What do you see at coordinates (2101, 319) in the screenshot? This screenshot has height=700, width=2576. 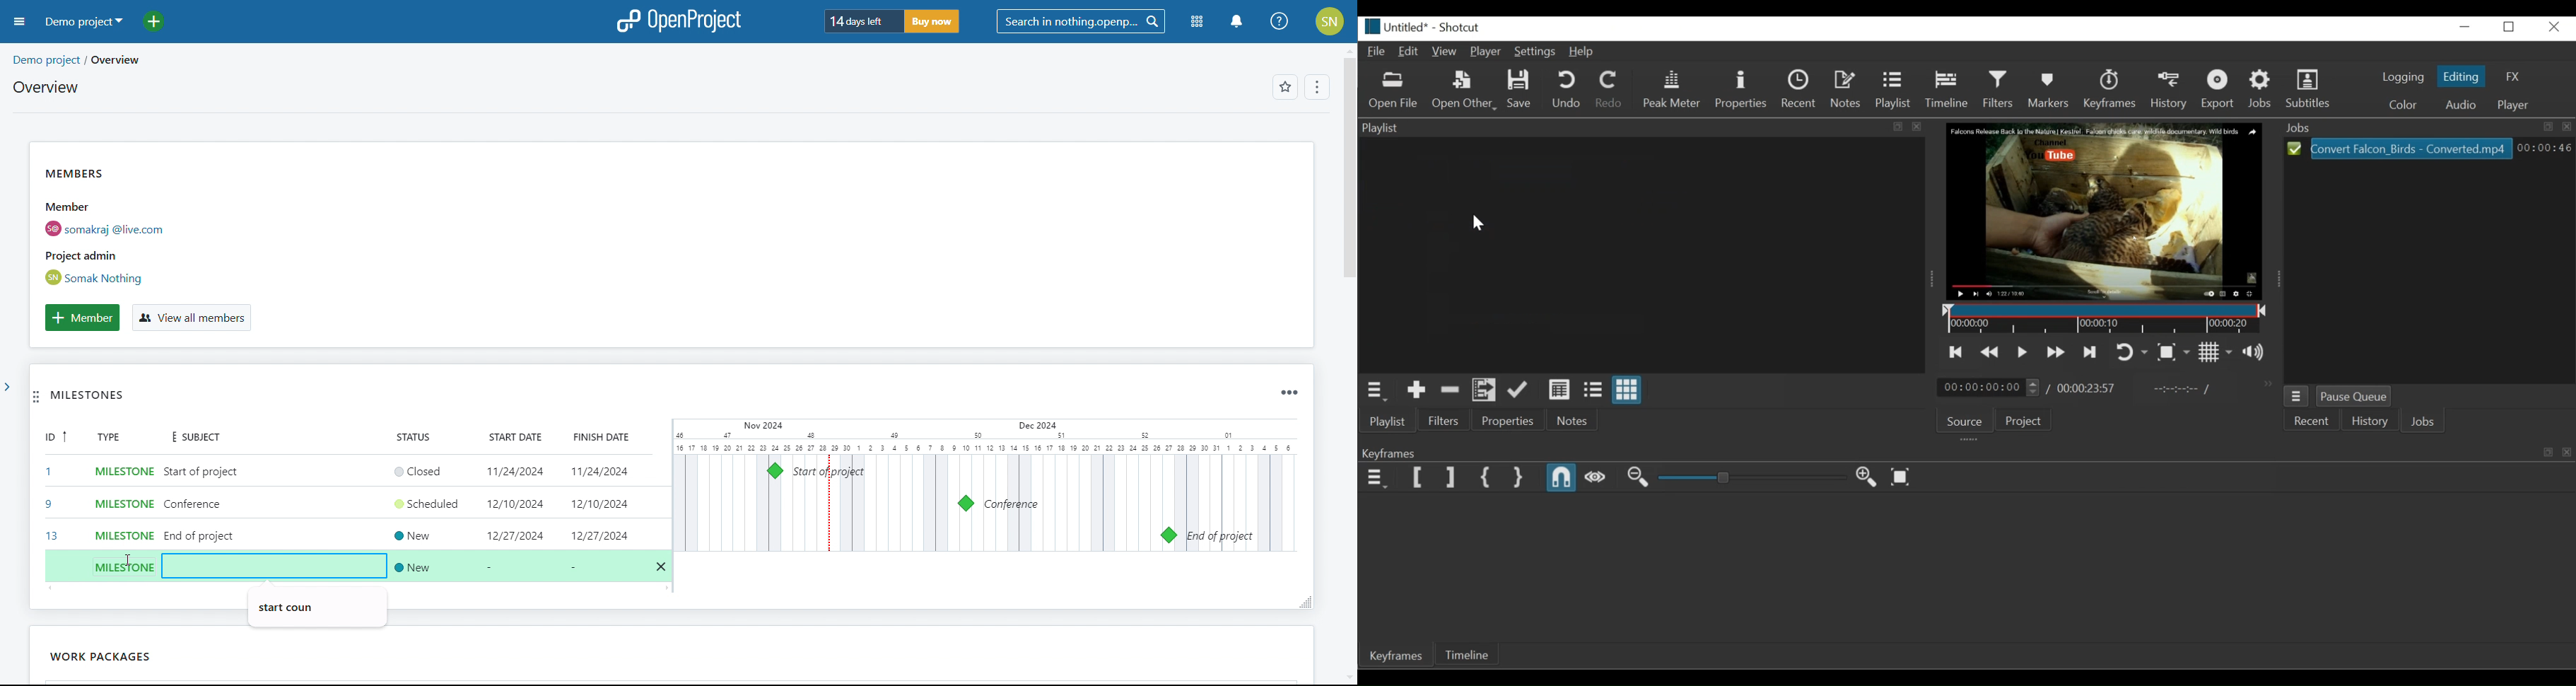 I see `Timeline` at bounding box center [2101, 319].